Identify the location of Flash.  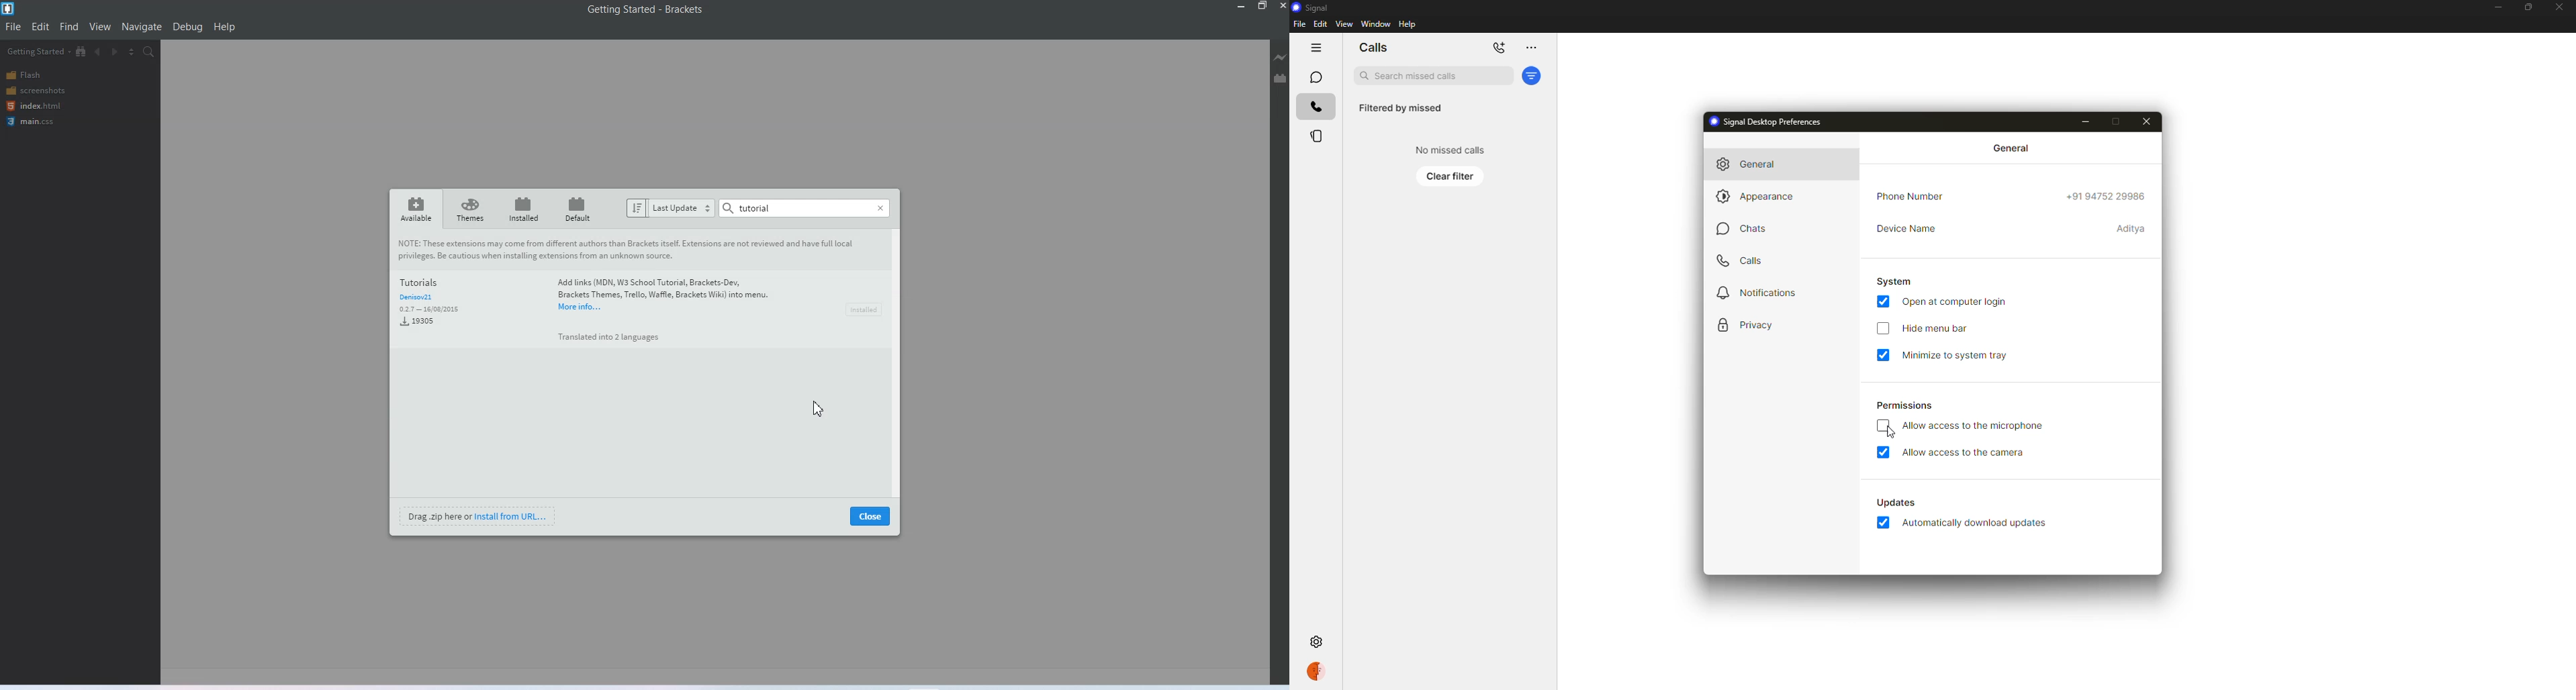
(37, 75).